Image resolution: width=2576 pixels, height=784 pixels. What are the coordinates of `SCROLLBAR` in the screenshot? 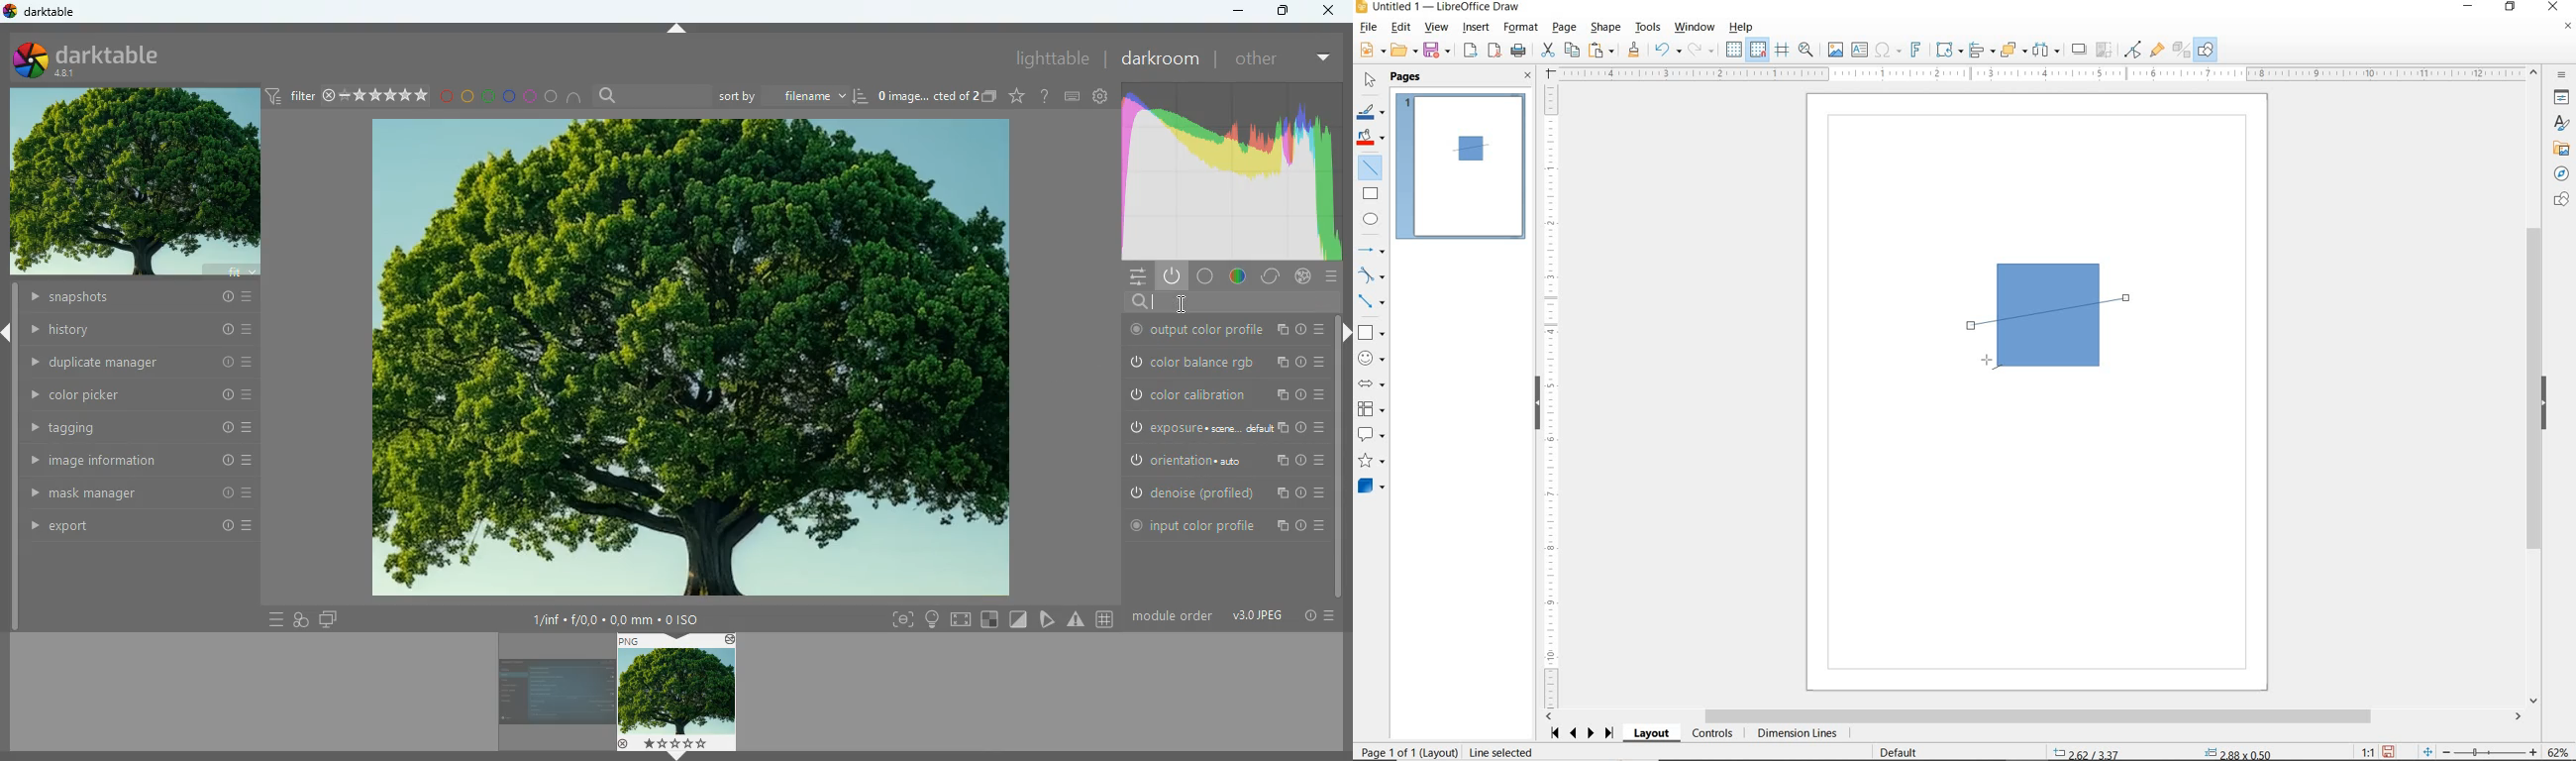 It's located at (2537, 386).